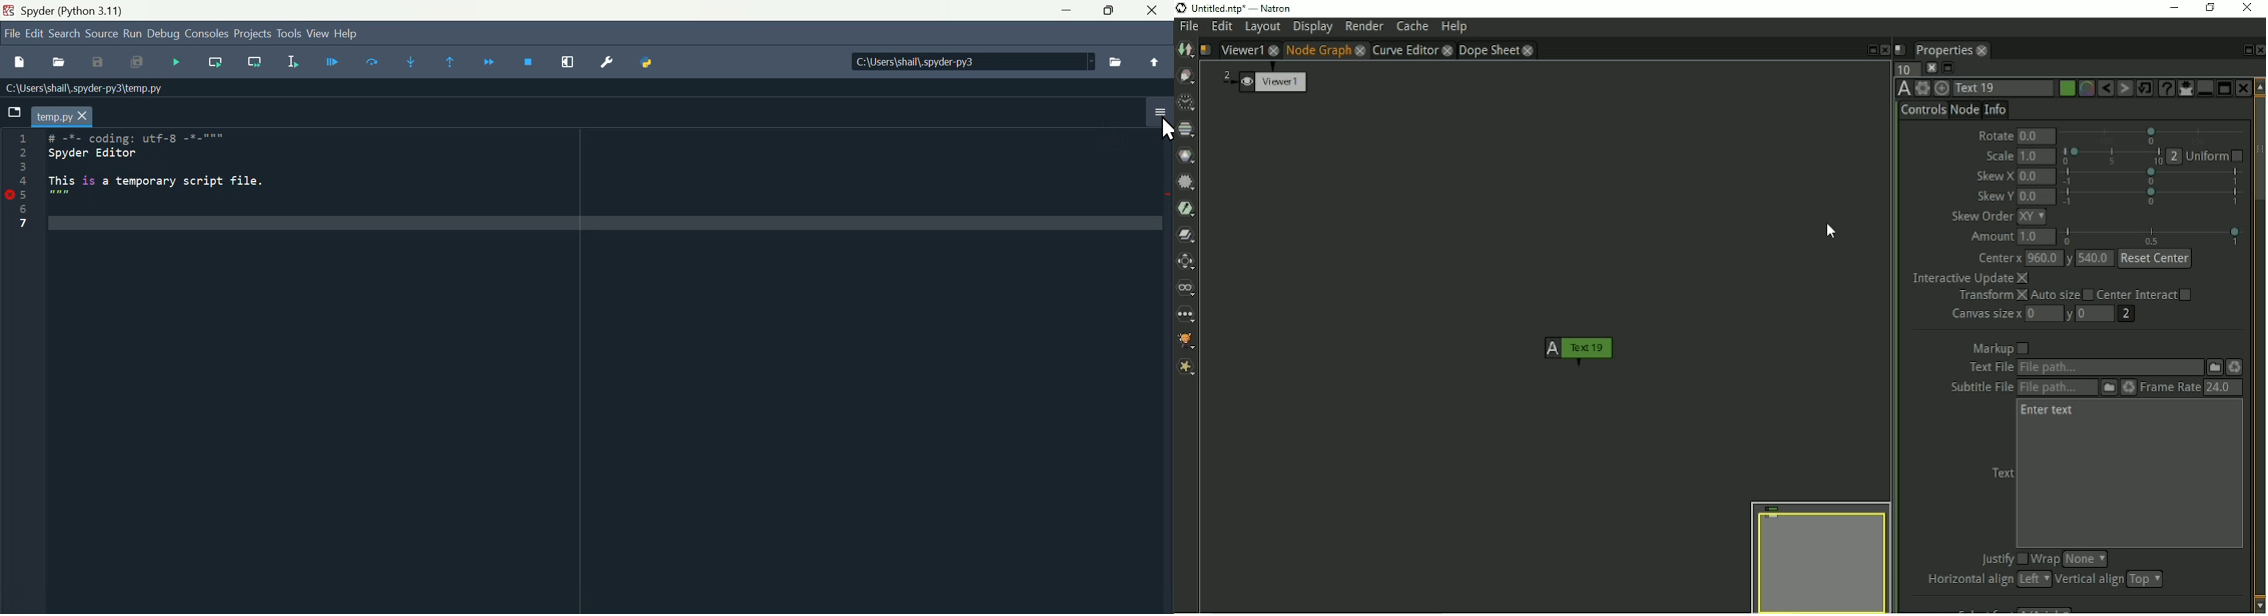 The width and height of the screenshot is (2268, 616). What do you see at coordinates (179, 63) in the screenshot?
I see `Debug file` at bounding box center [179, 63].